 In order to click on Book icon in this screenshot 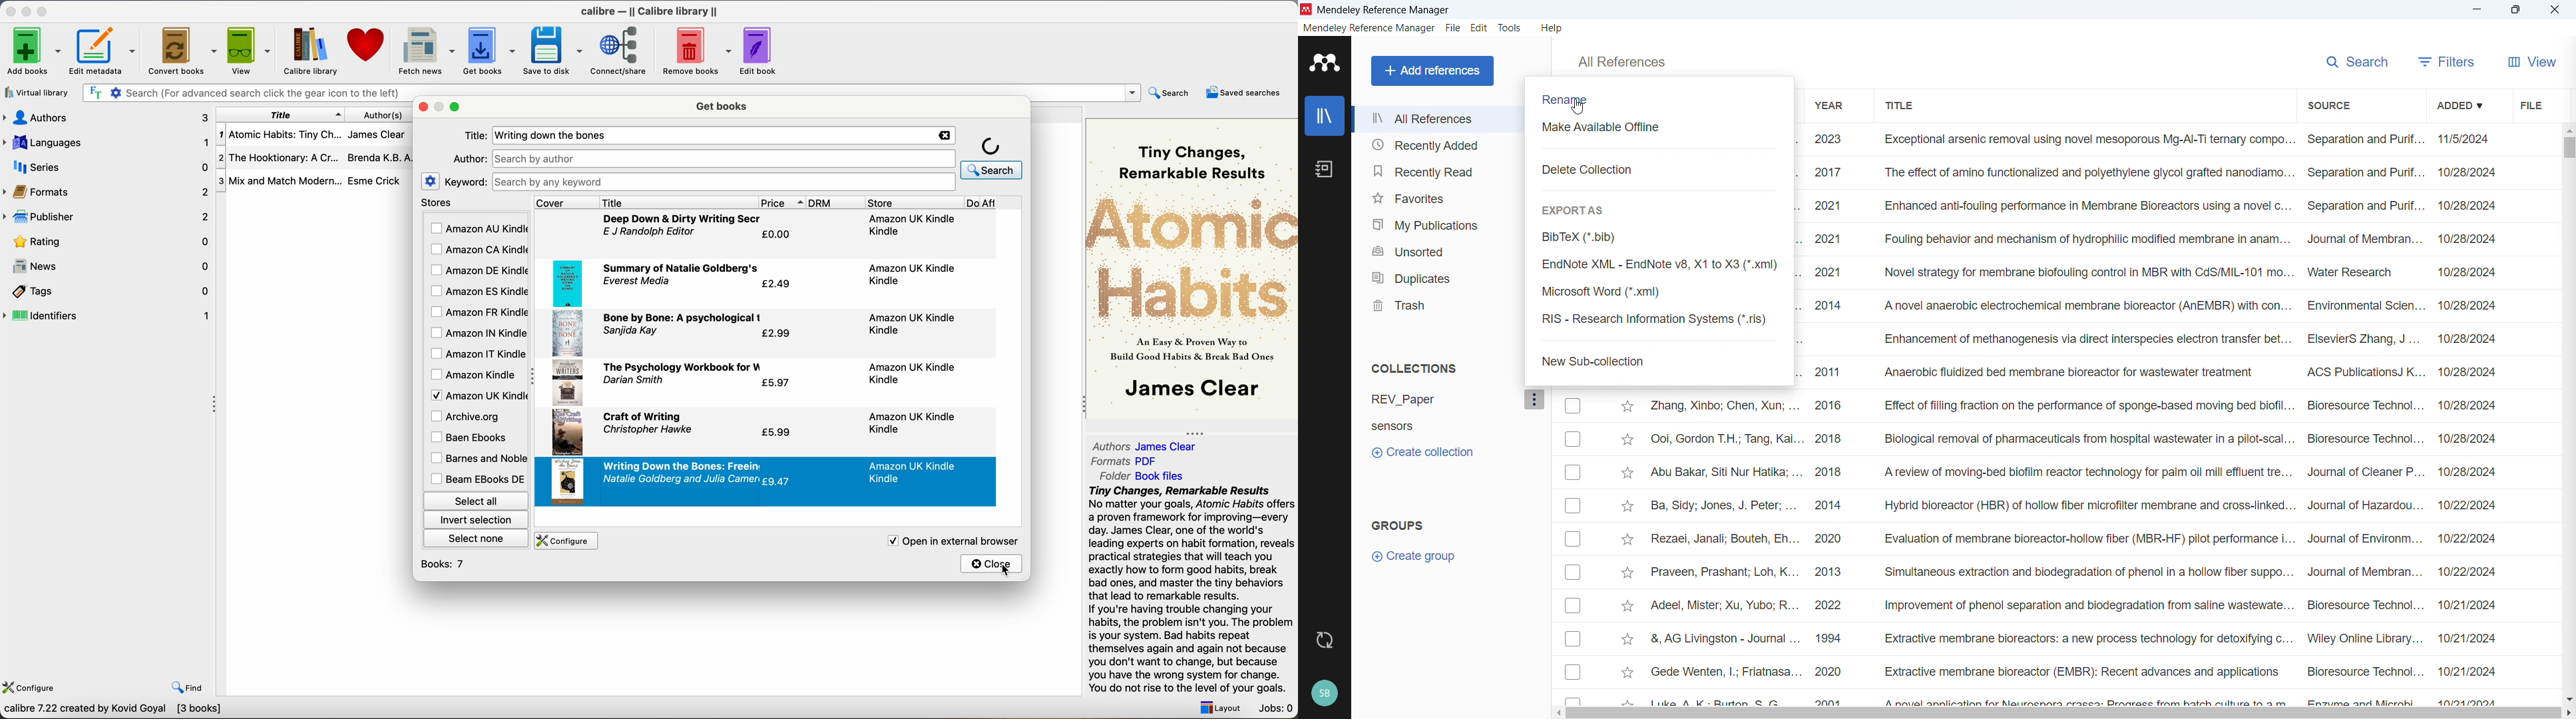, I will do `click(570, 282)`.